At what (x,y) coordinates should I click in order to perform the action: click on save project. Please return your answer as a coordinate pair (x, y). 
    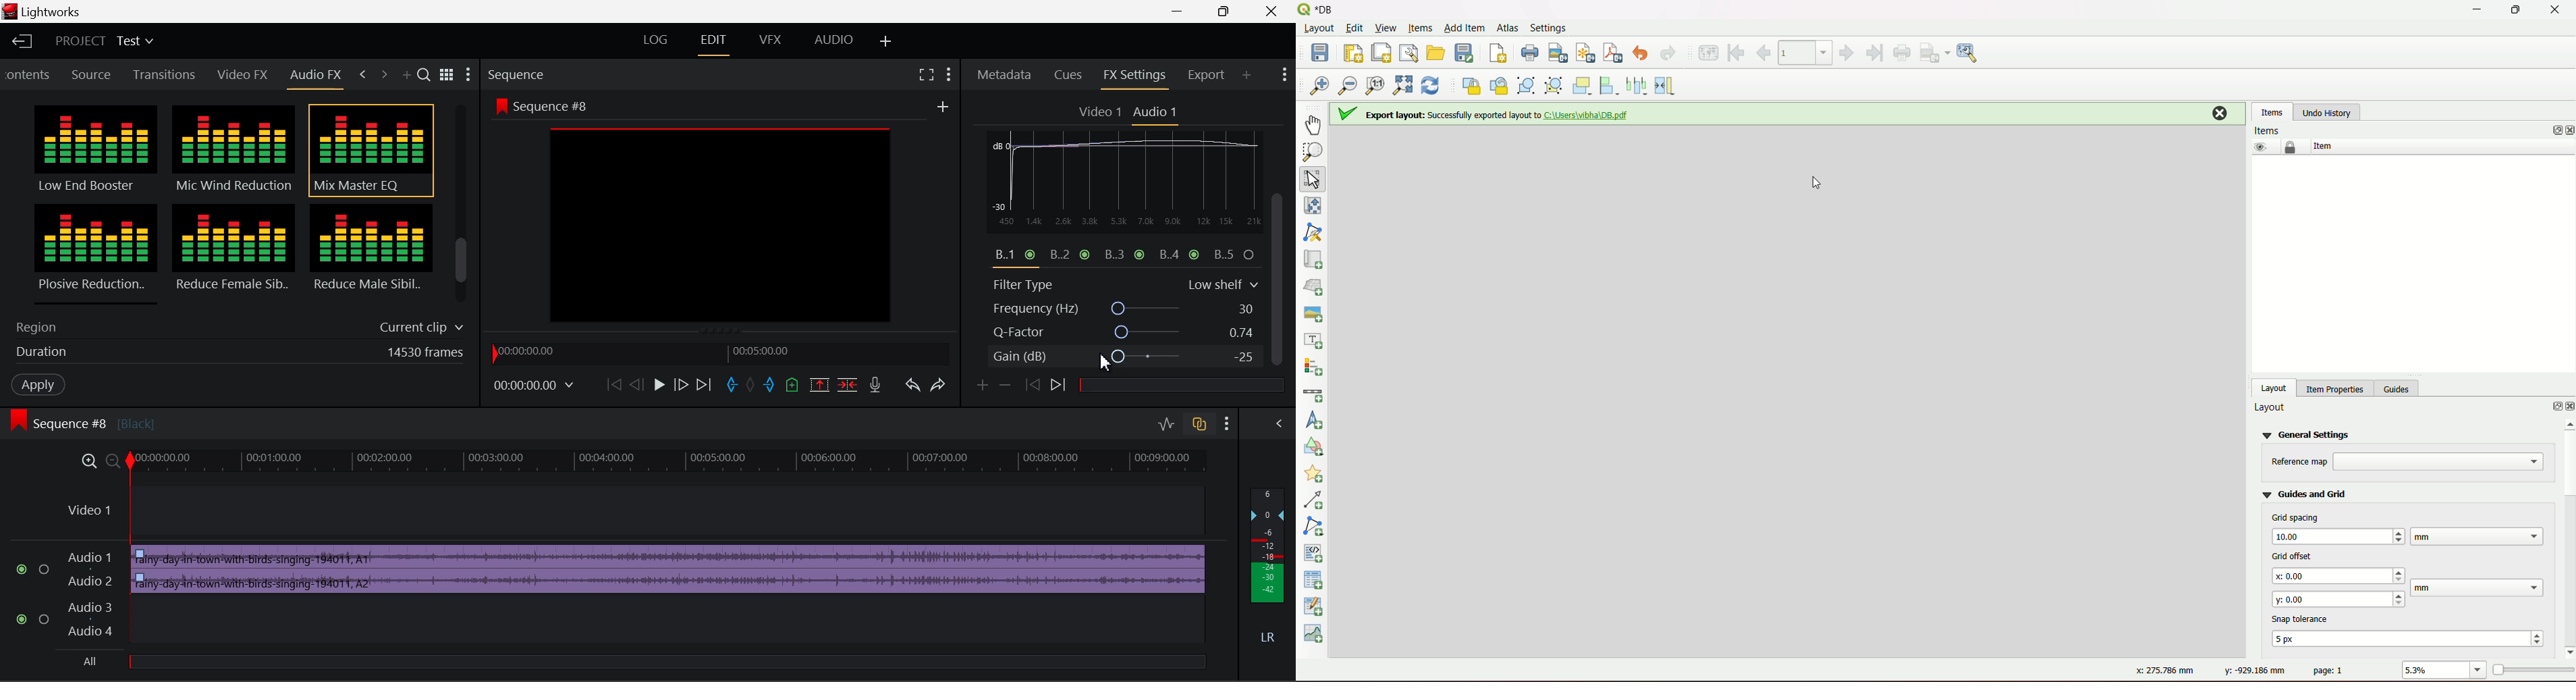
    Looking at the image, I should click on (1322, 54).